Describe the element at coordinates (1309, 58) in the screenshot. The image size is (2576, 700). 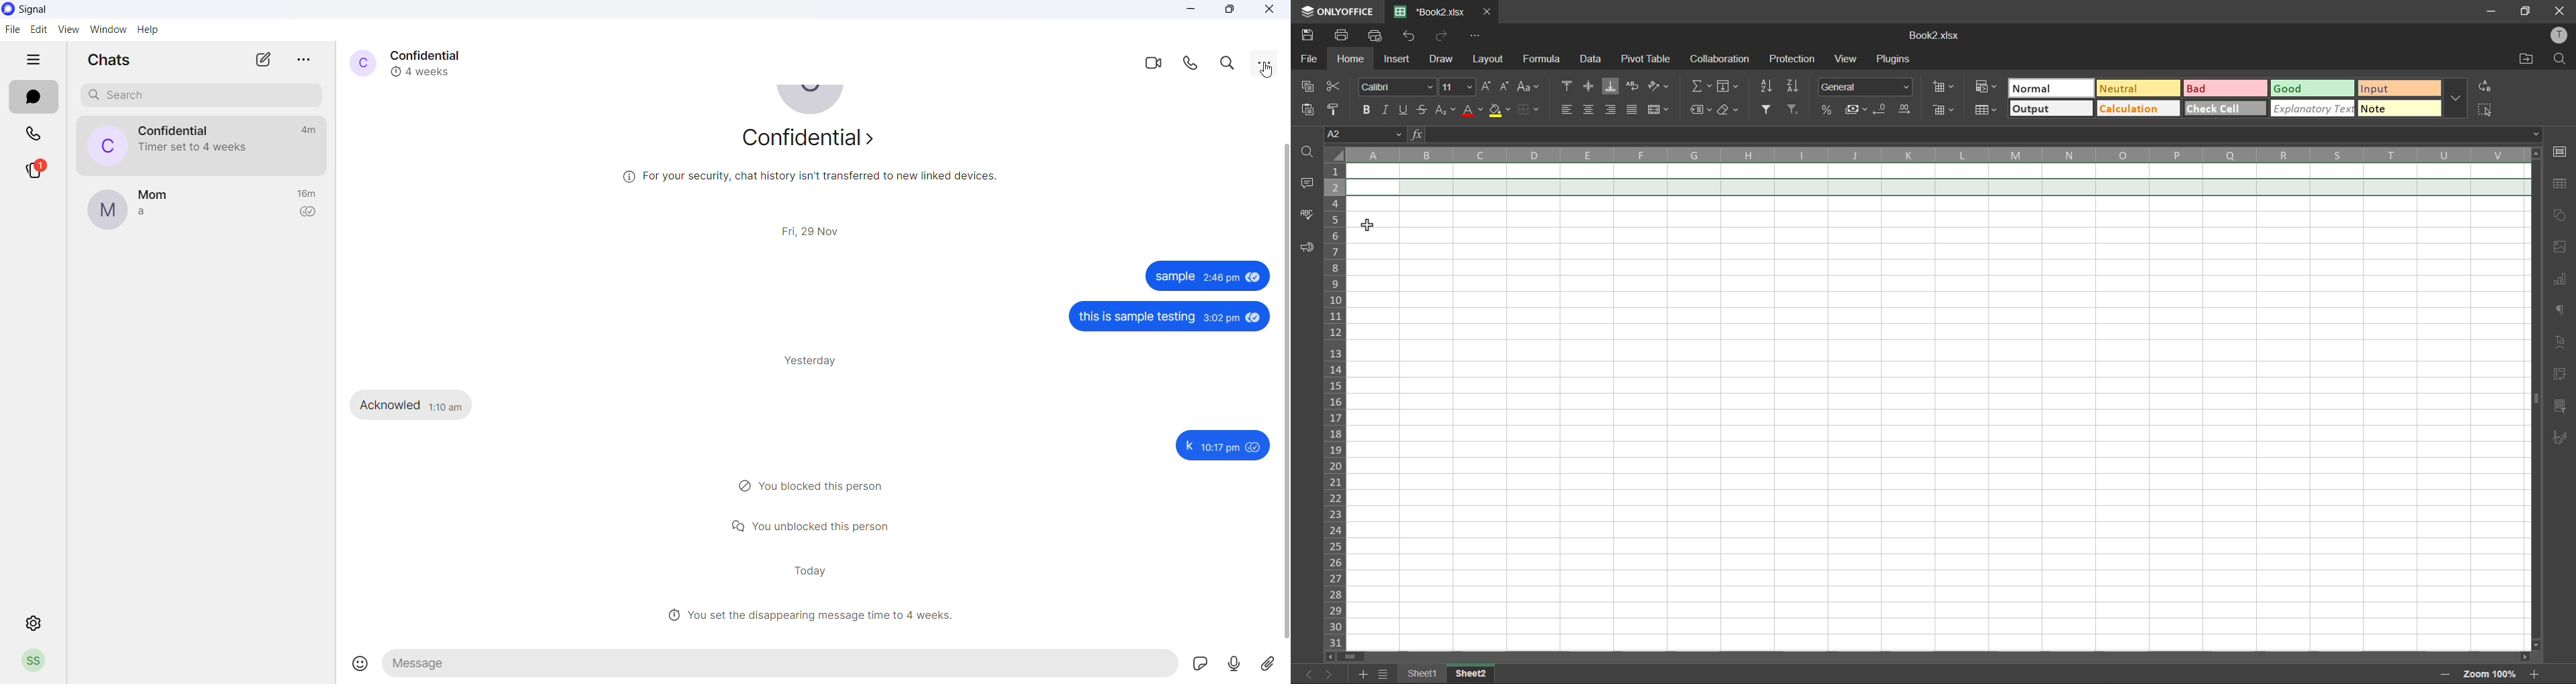
I see `file` at that location.